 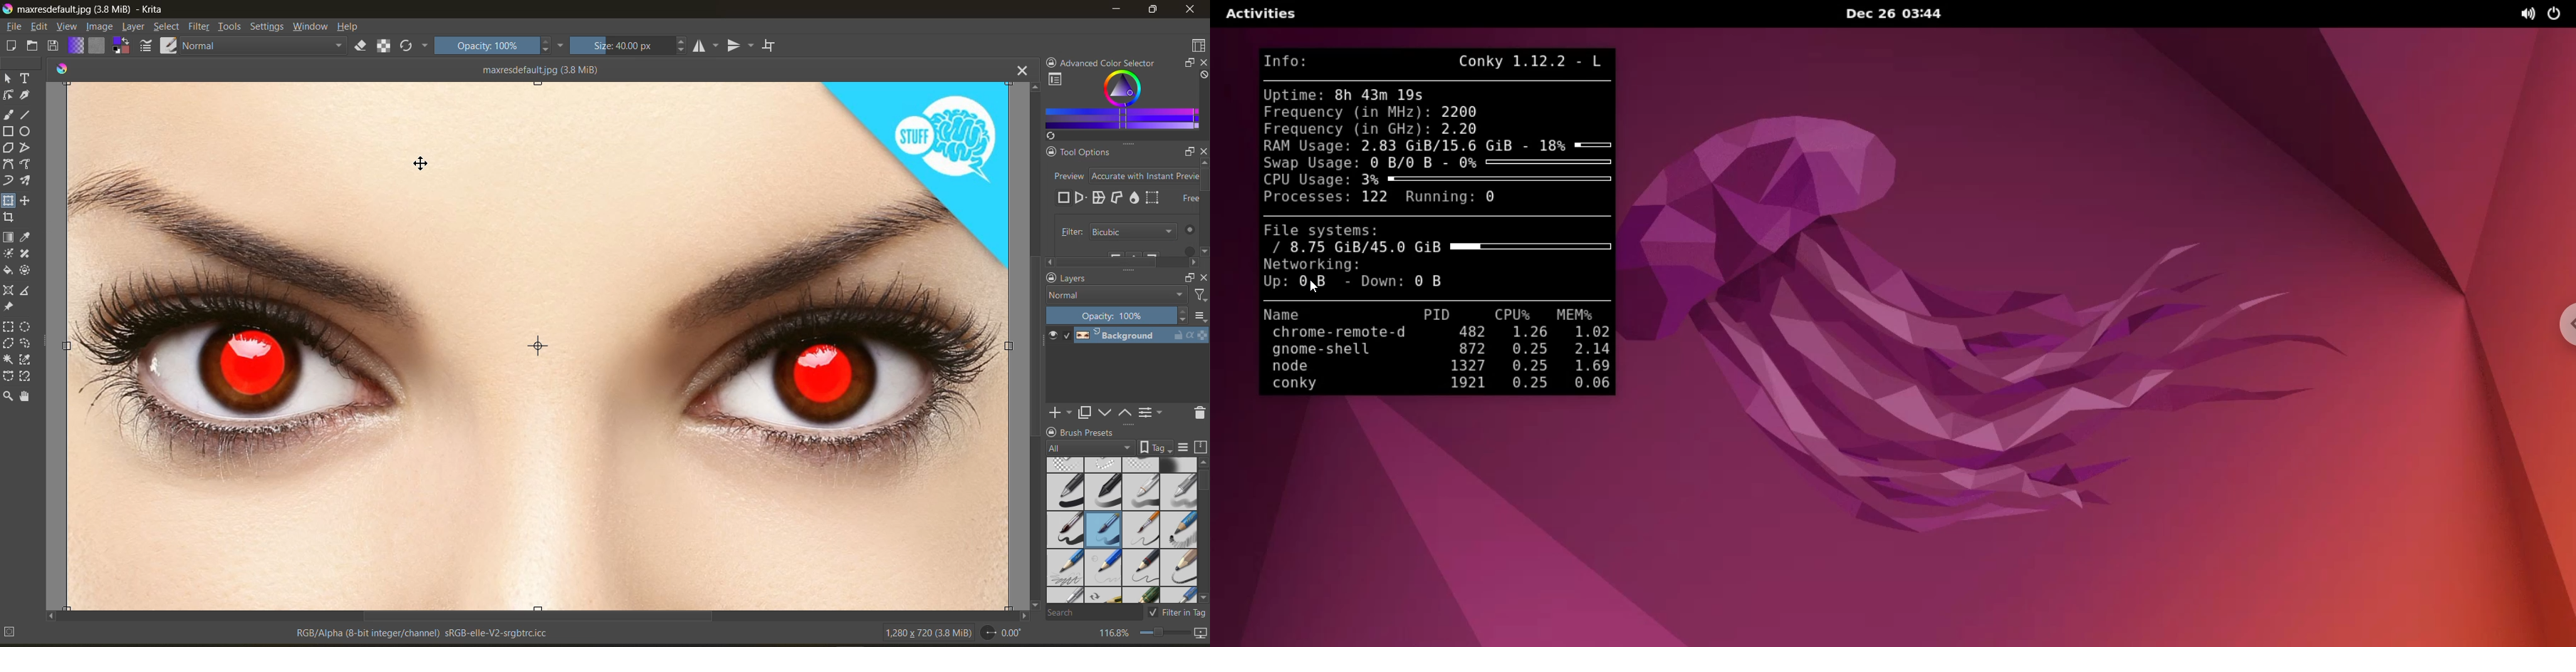 I want to click on tool, so click(x=25, y=181).